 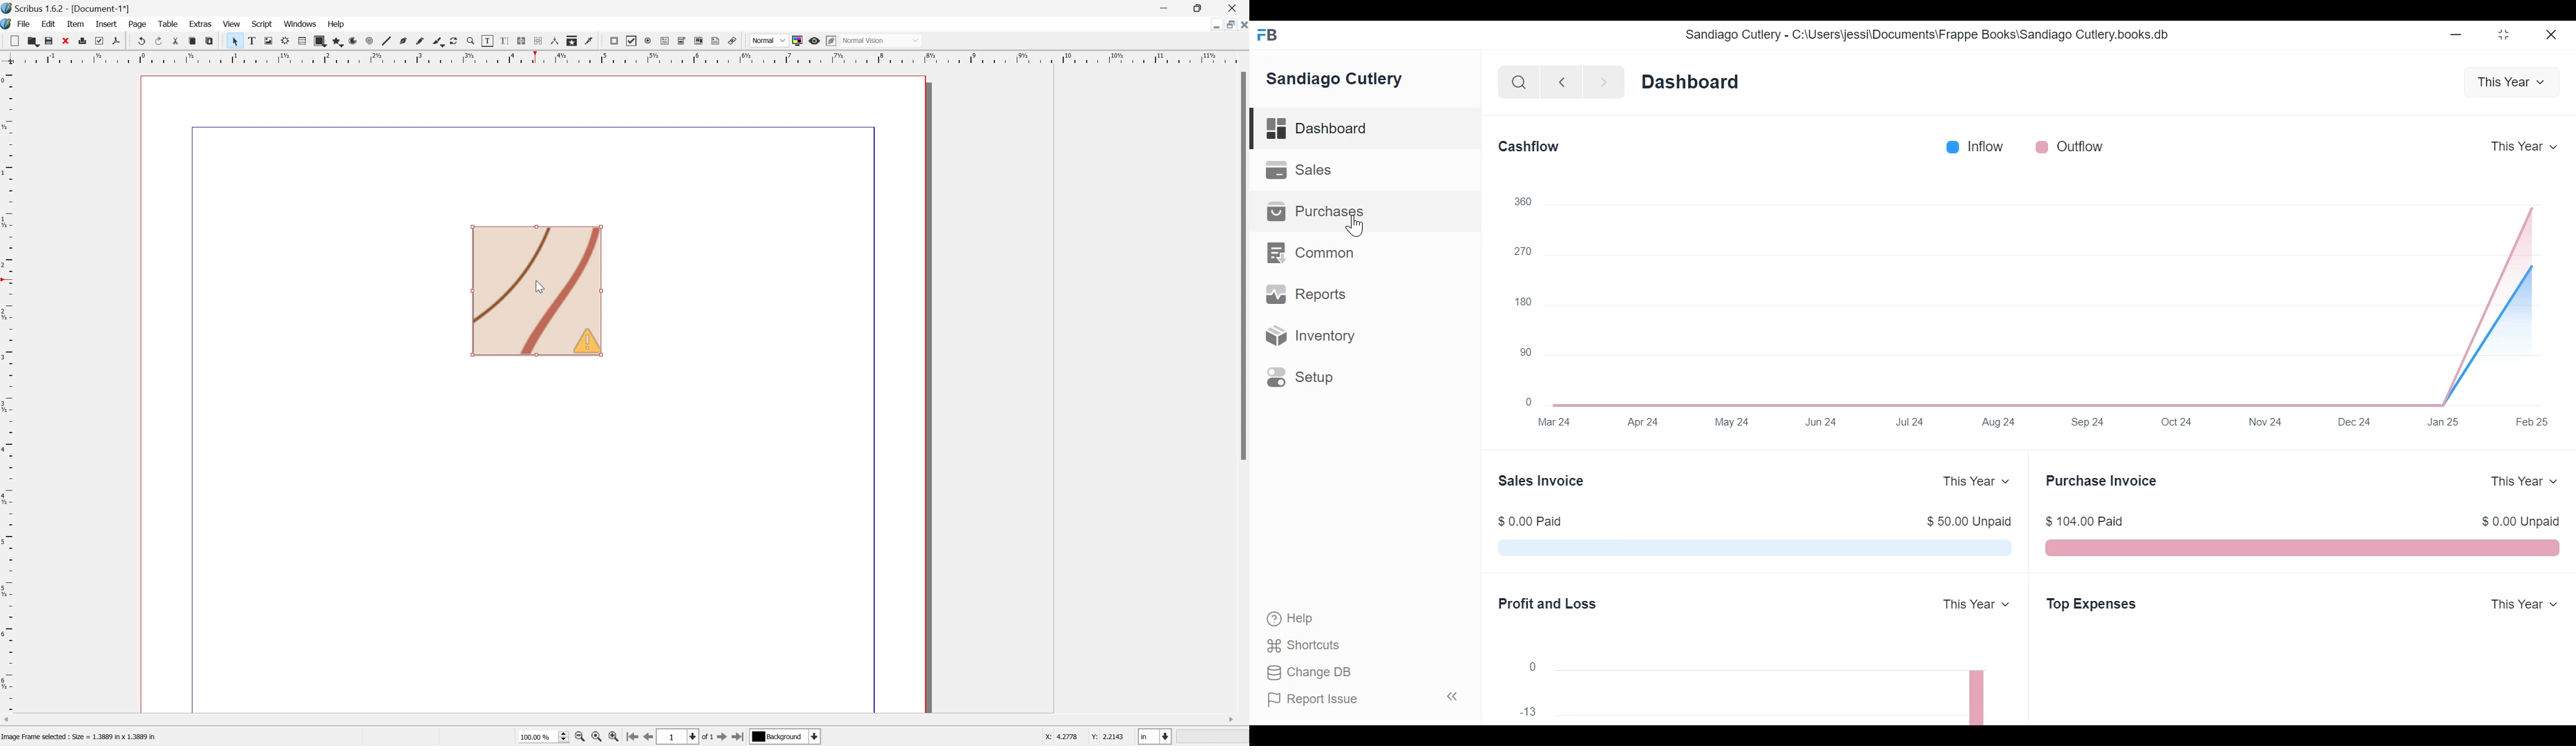 What do you see at coordinates (233, 41) in the screenshot?
I see `Select item` at bounding box center [233, 41].